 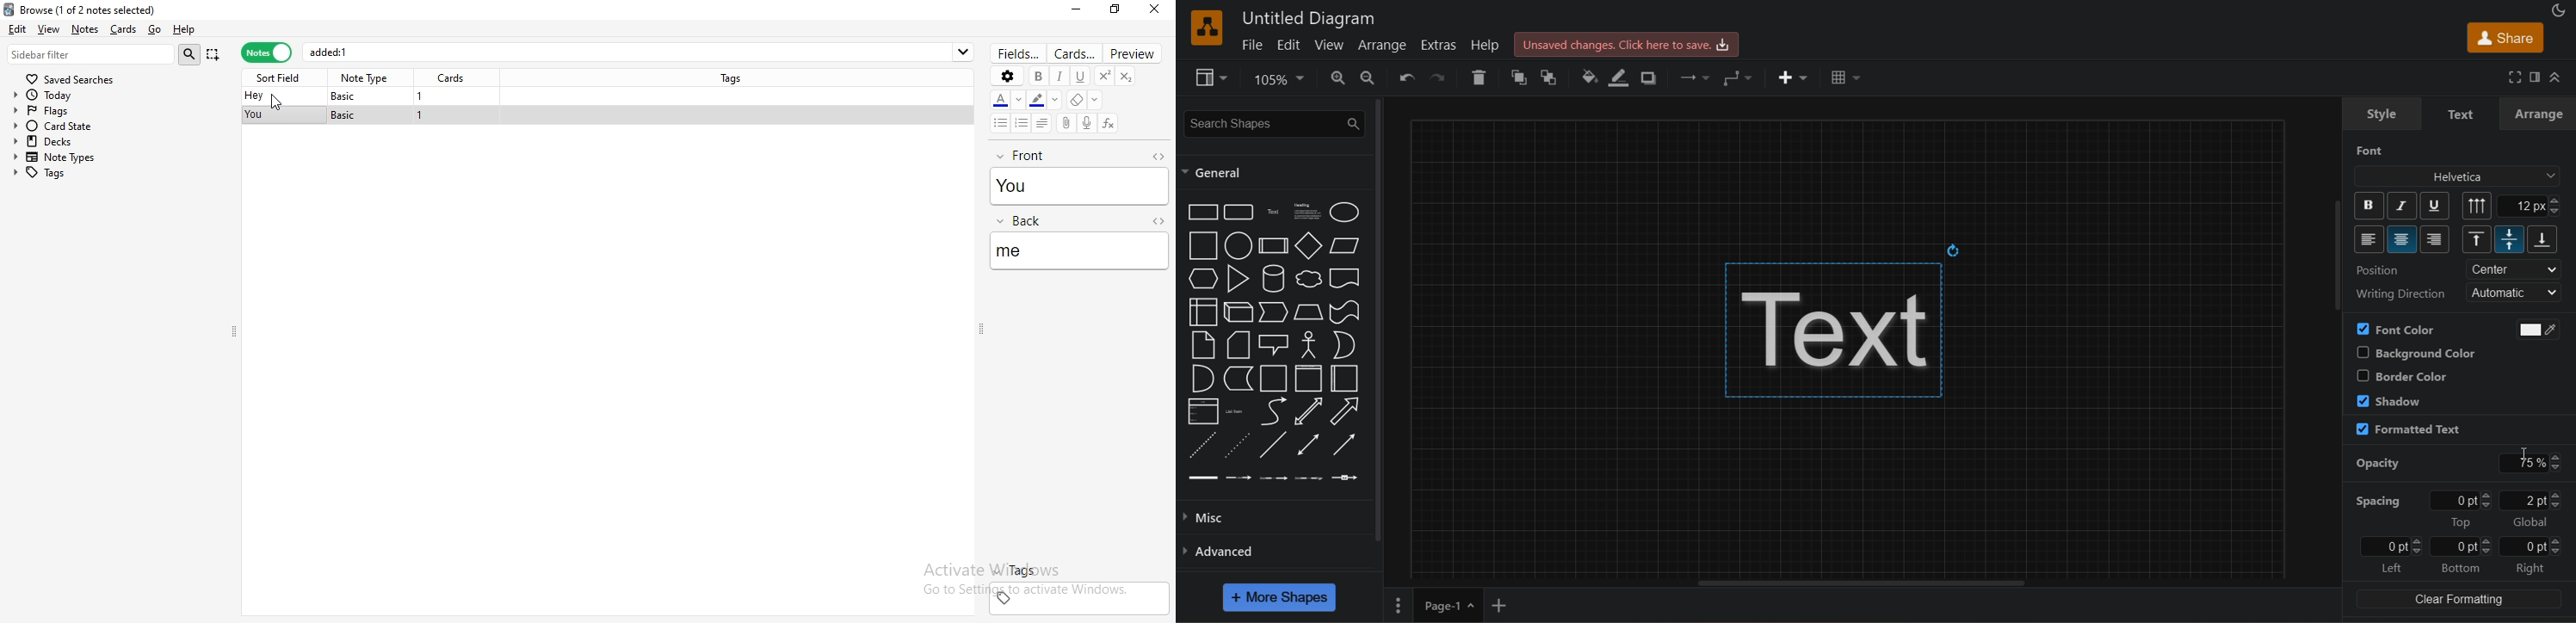 I want to click on square, so click(x=1202, y=246).